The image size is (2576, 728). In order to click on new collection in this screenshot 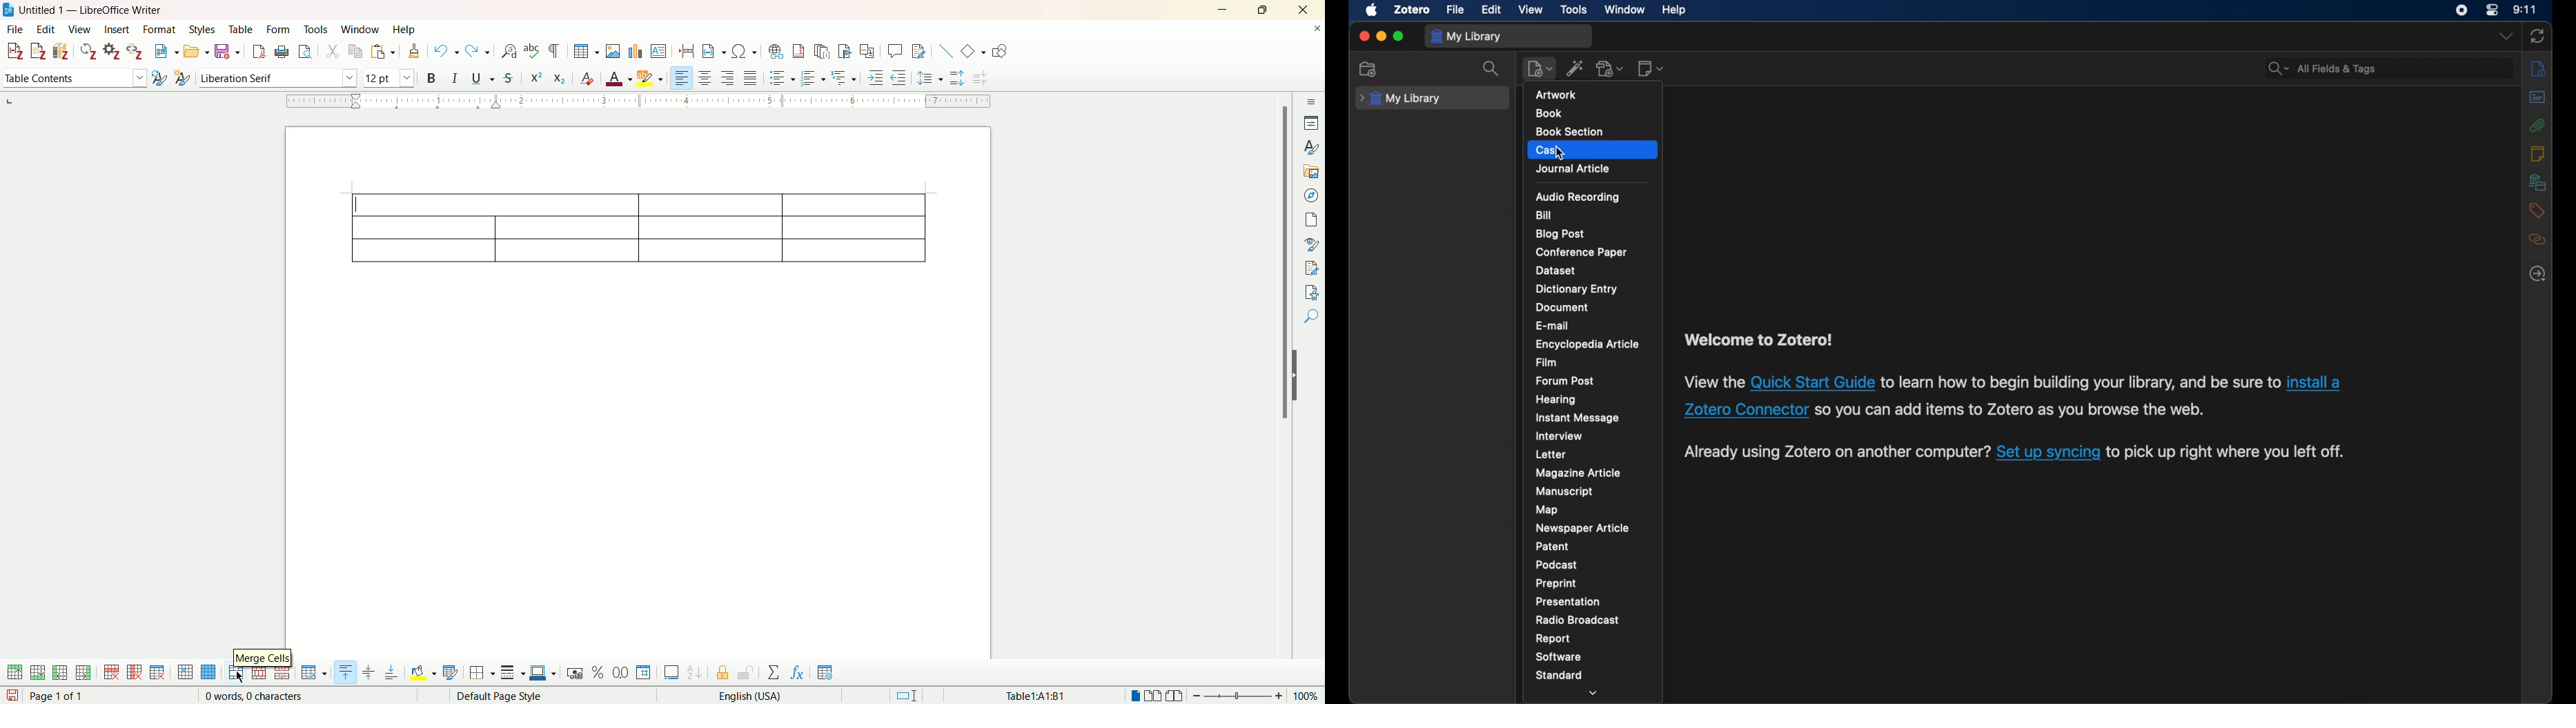, I will do `click(1369, 70)`.